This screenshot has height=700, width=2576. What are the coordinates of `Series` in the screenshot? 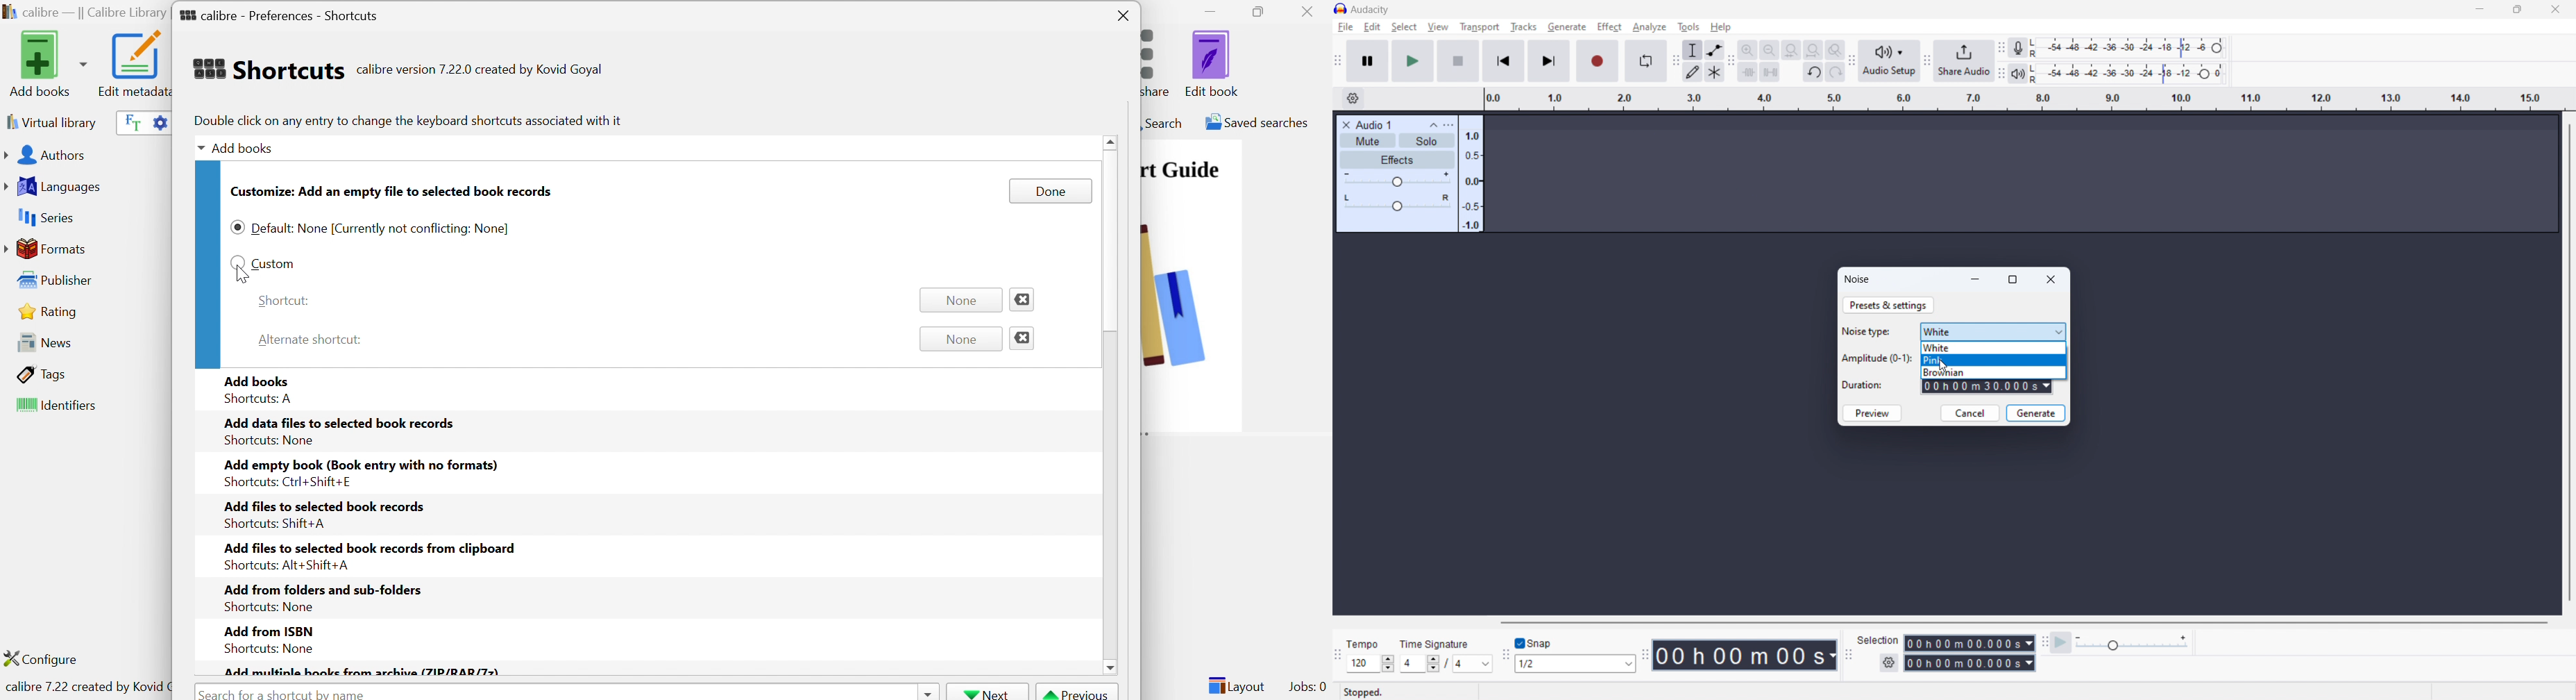 It's located at (44, 218).